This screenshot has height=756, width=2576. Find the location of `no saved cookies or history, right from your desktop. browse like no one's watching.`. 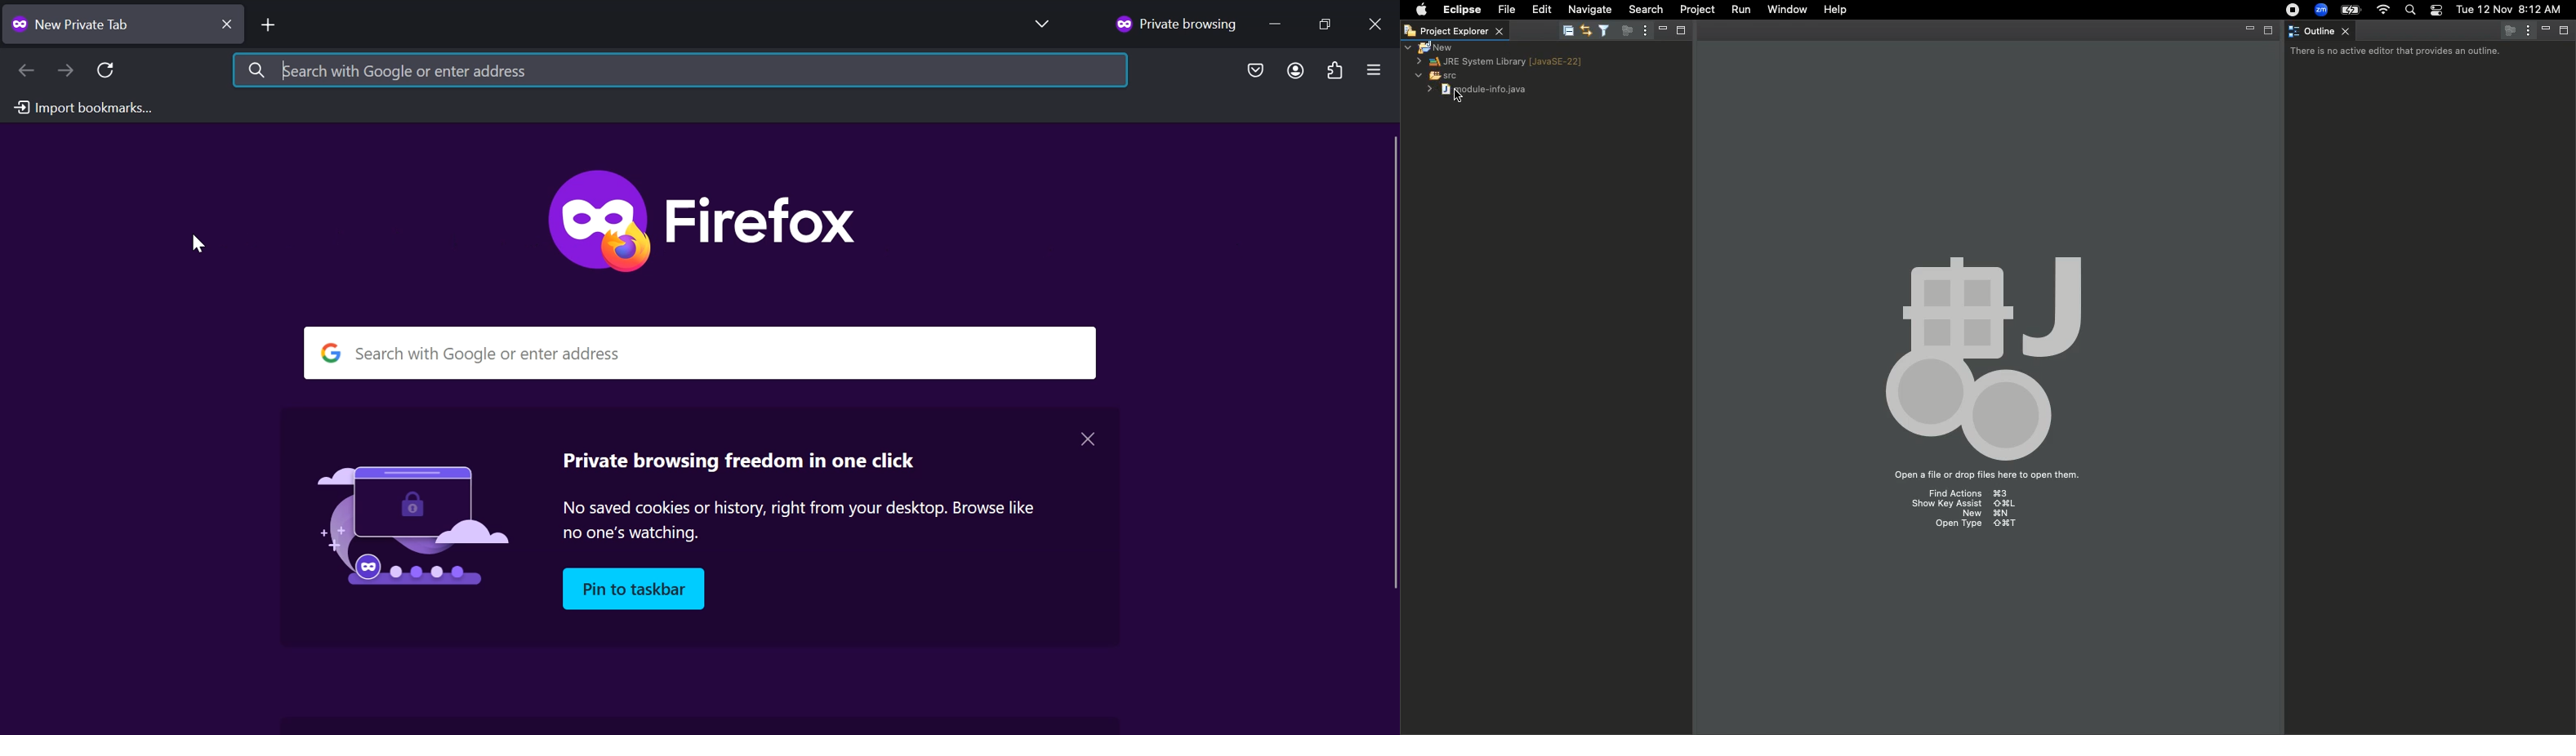

no saved cookies or history, right from your desktop. browse like no one's watching. is located at coordinates (797, 521).